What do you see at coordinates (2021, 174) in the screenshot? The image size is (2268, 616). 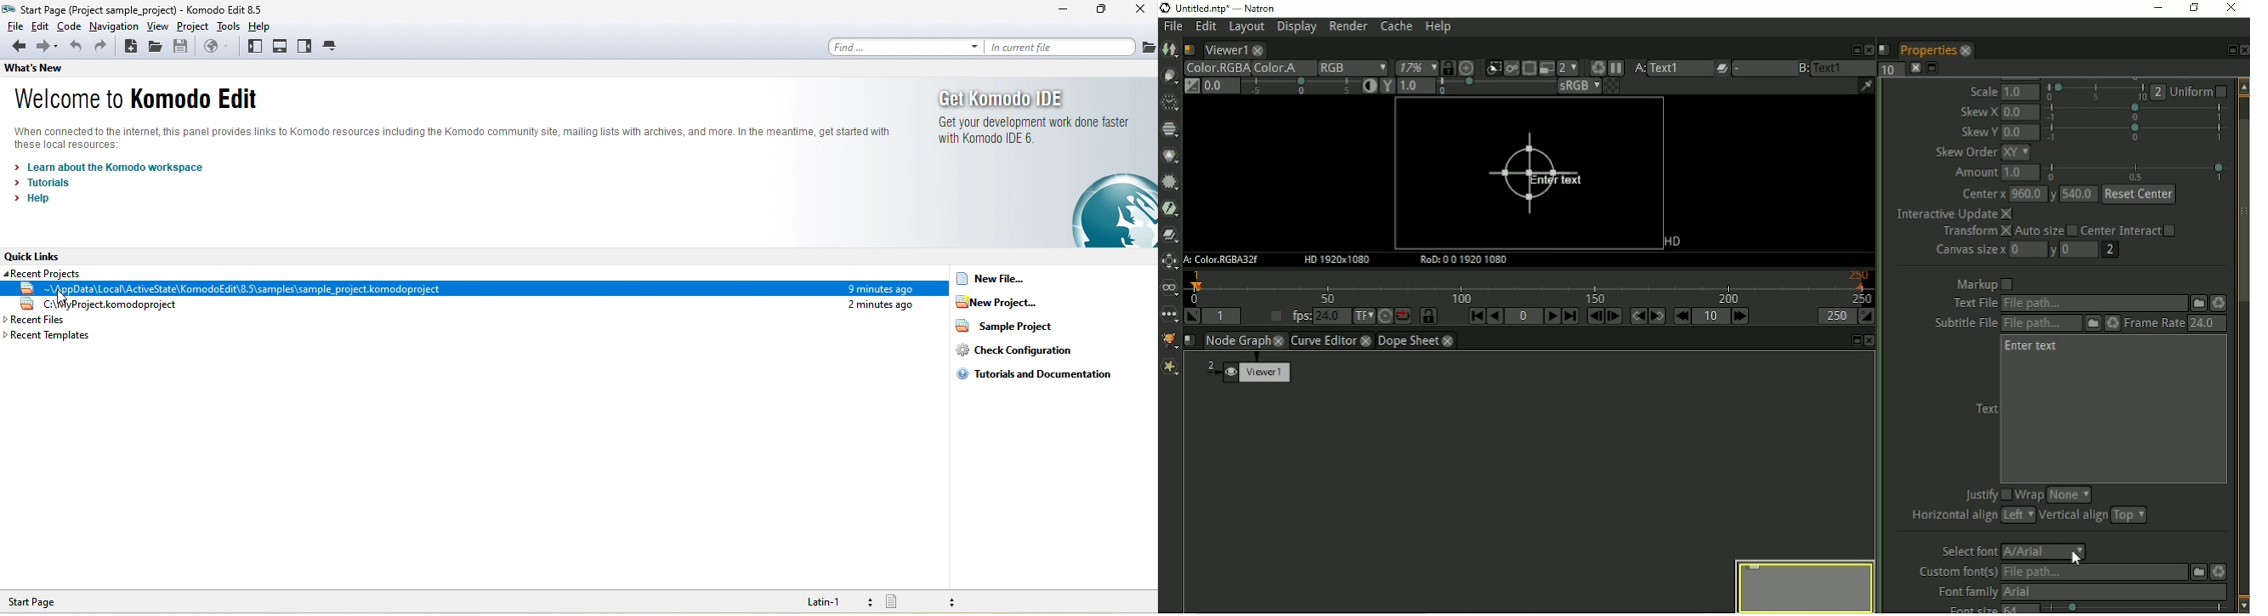 I see `1.0` at bounding box center [2021, 174].